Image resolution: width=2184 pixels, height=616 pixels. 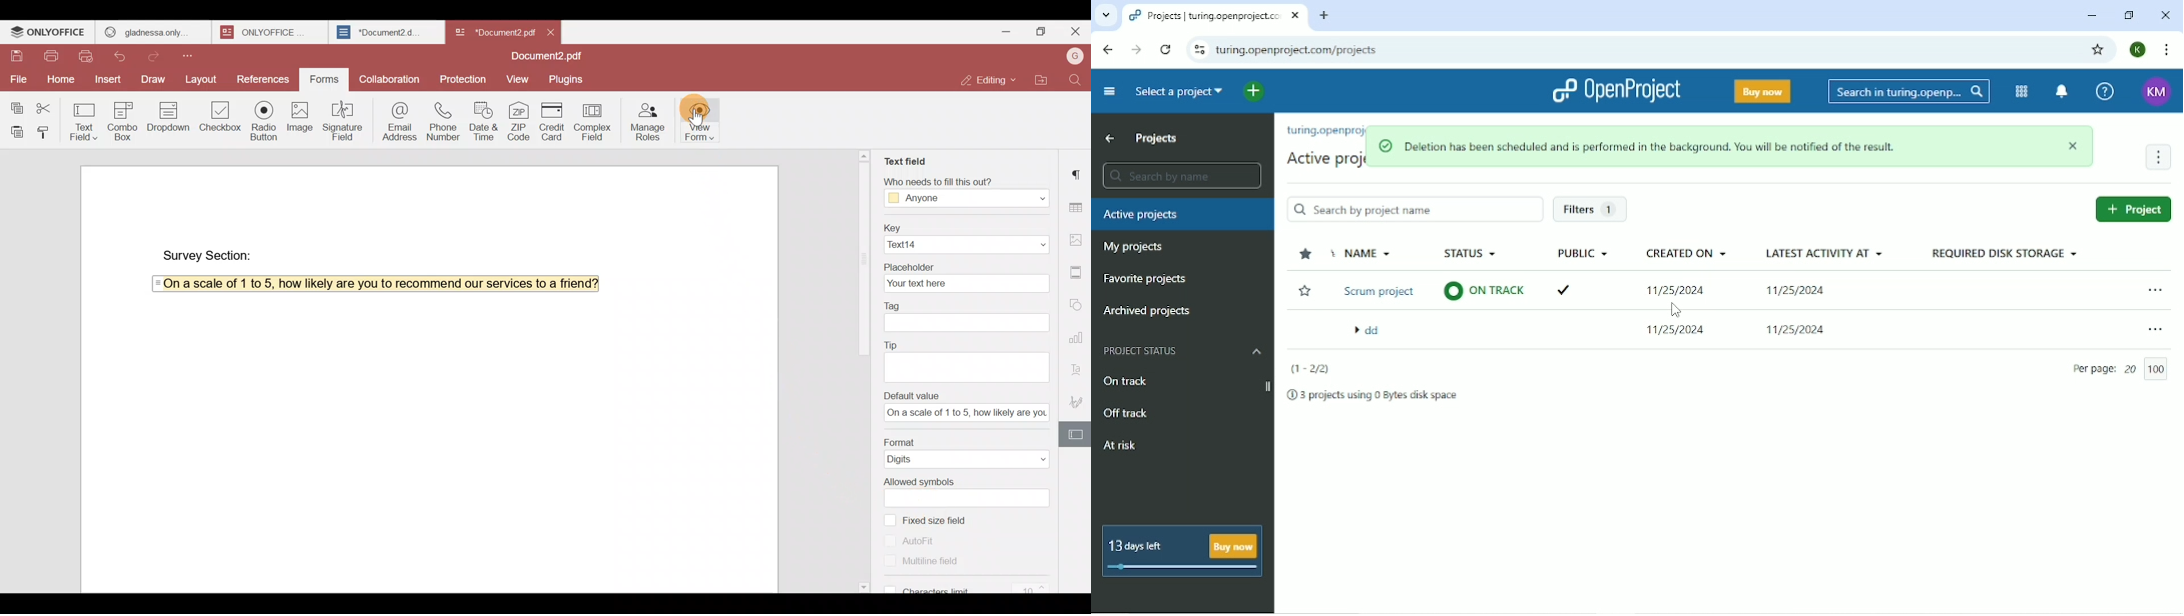 I want to click on Print file, so click(x=47, y=53).